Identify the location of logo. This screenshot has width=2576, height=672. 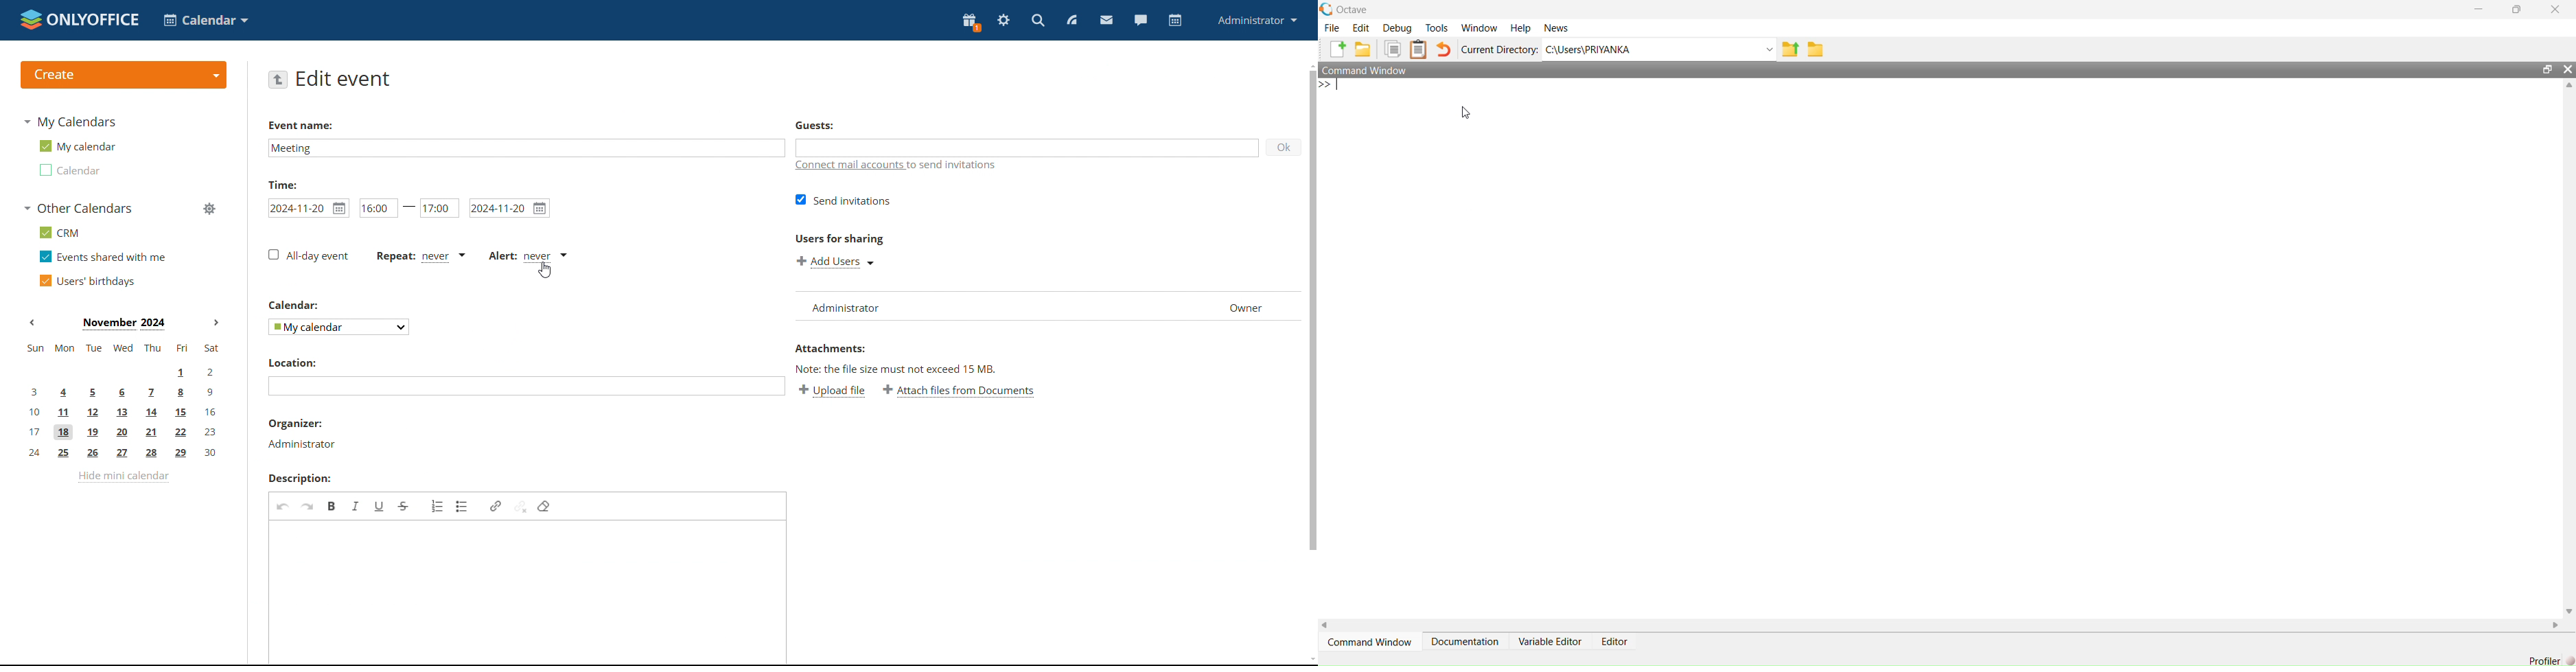
(78, 19).